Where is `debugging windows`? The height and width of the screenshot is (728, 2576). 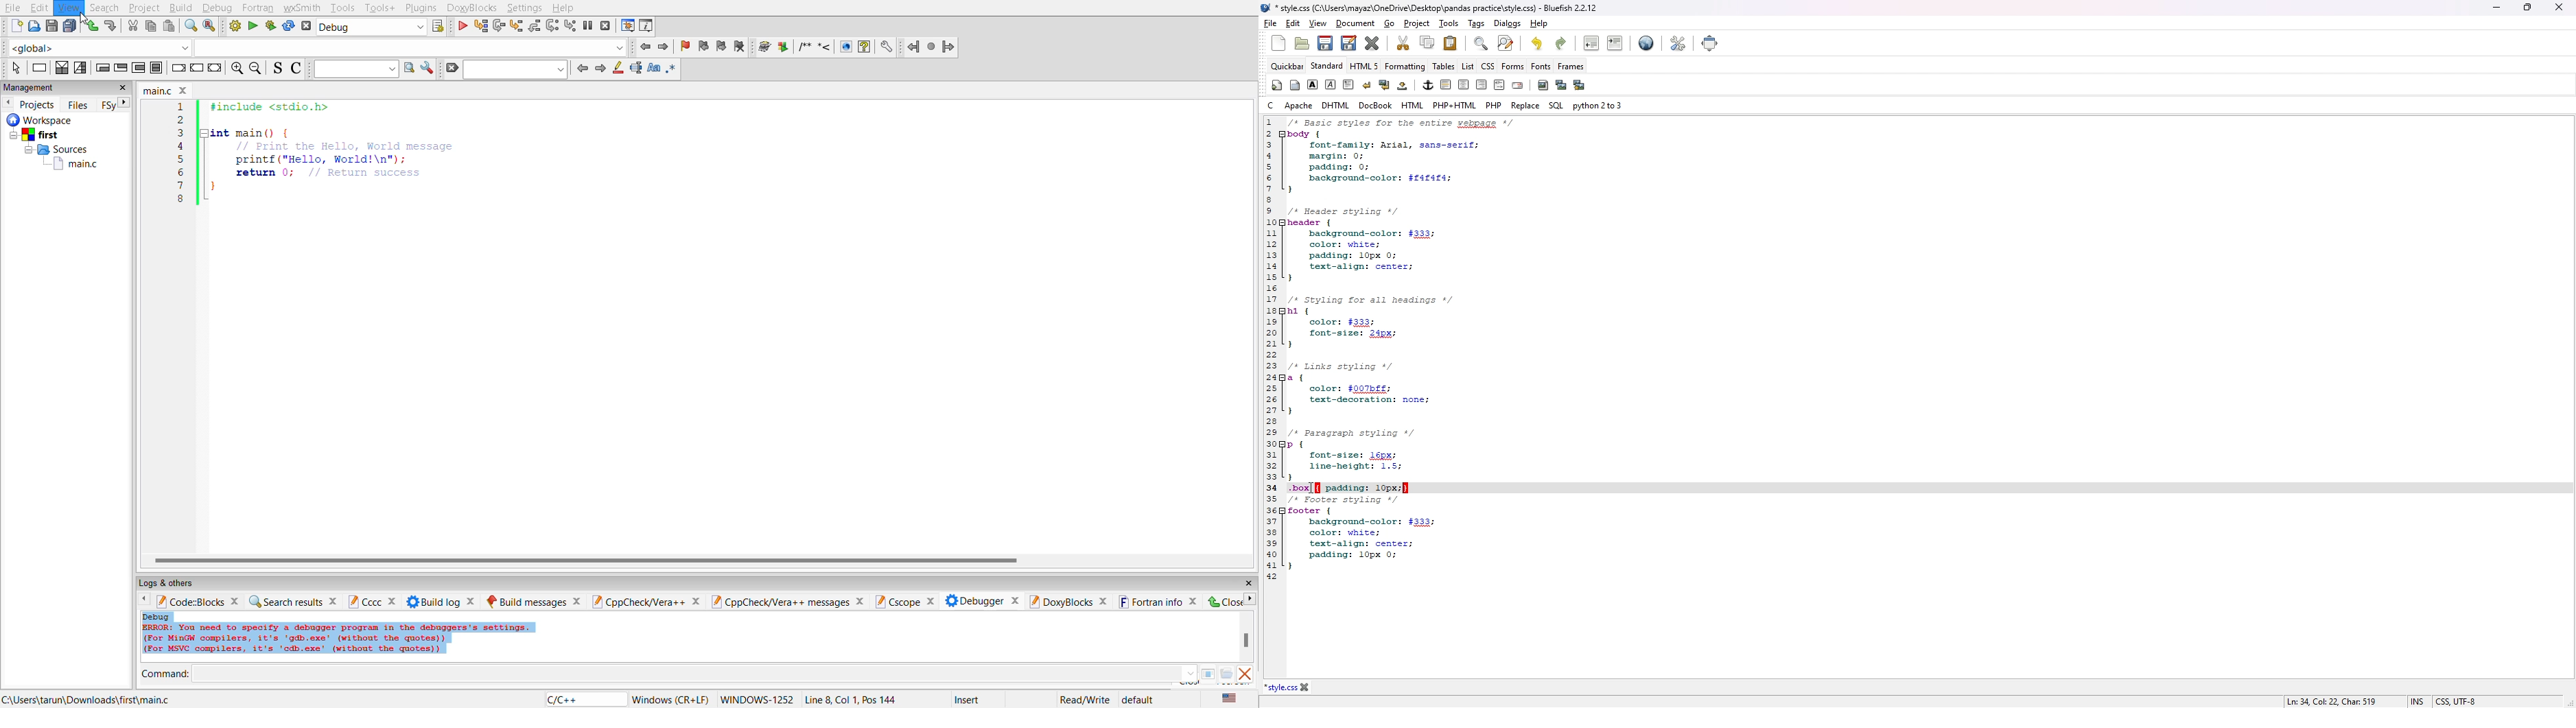
debugging windows is located at coordinates (628, 26).